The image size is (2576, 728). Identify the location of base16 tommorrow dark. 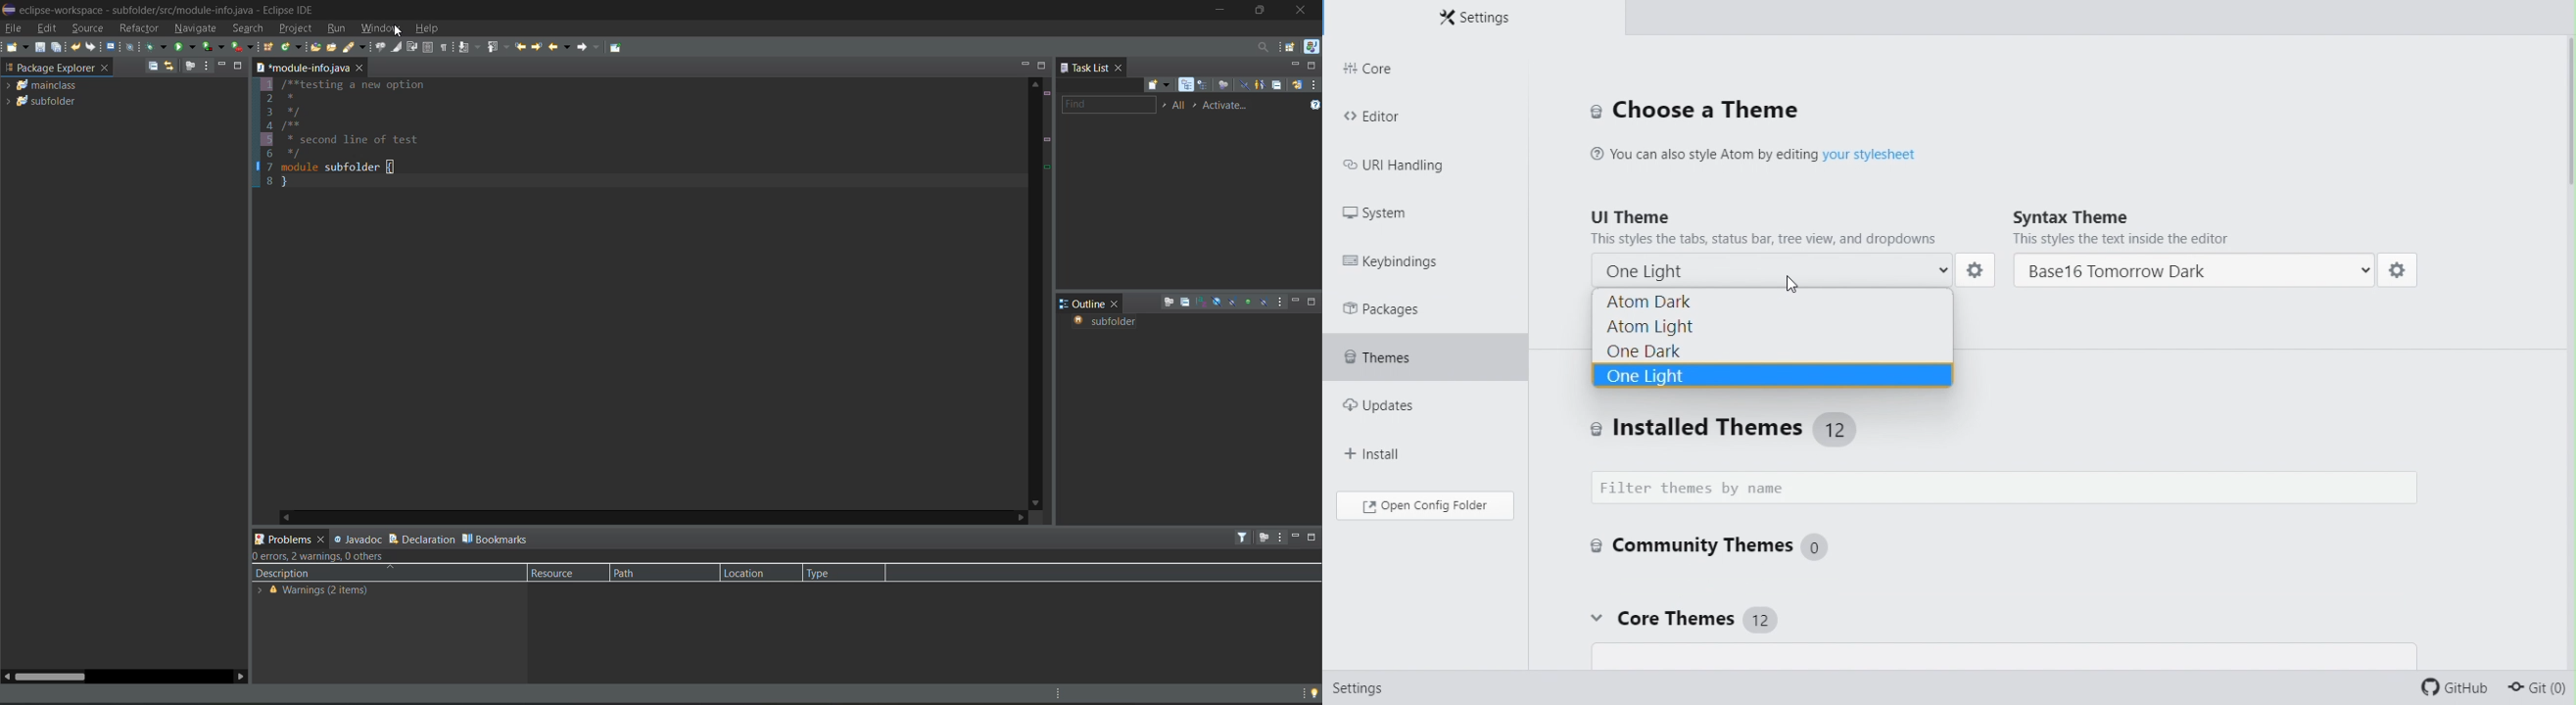
(2195, 272).